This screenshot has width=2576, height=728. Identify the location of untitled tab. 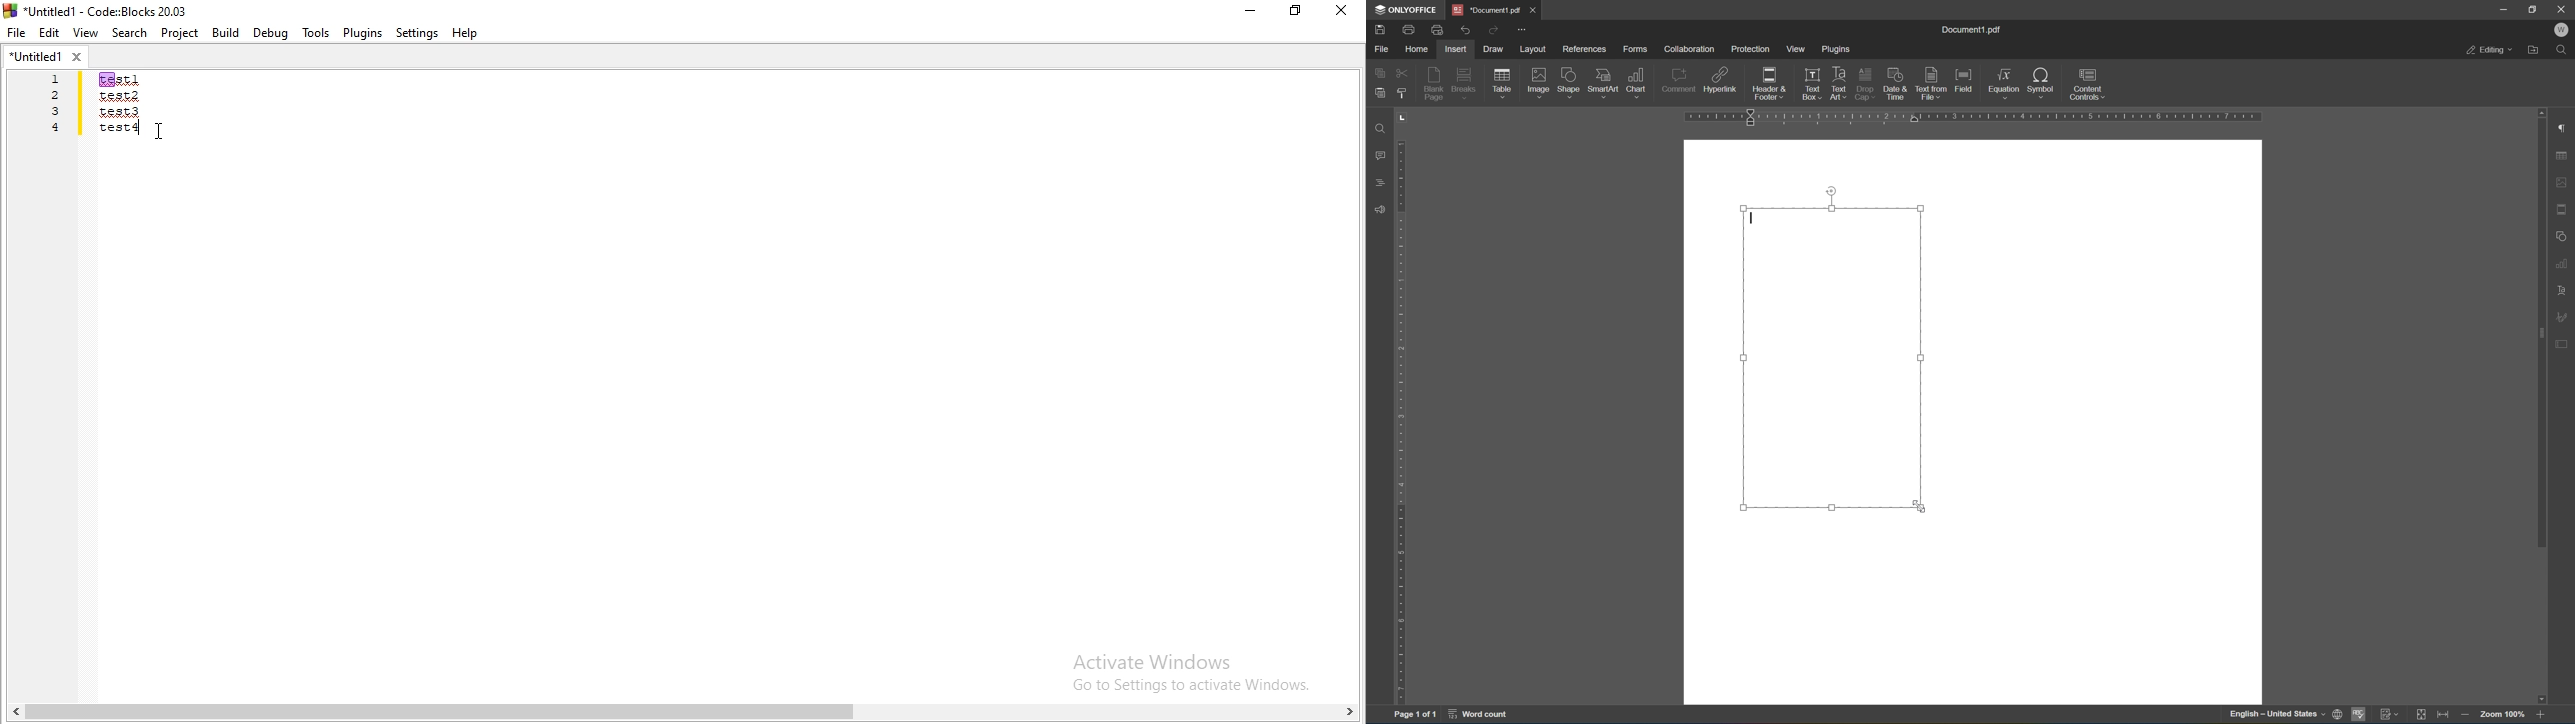
(42, 58).